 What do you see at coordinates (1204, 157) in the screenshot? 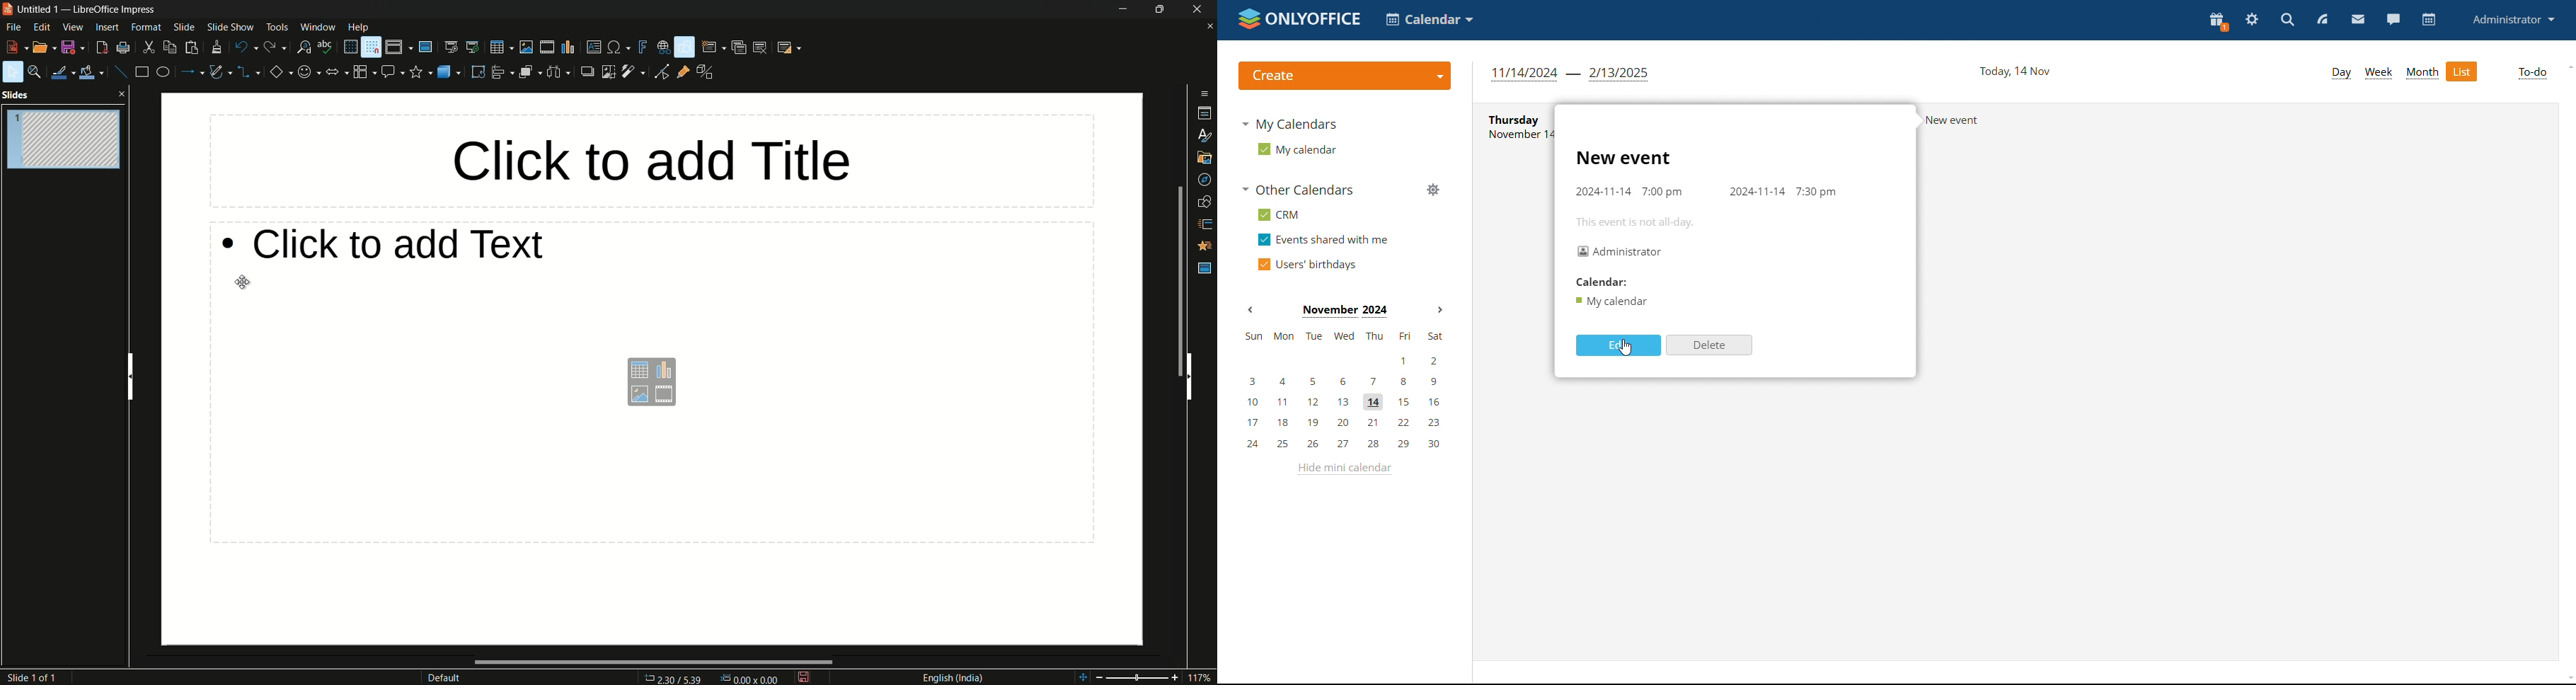
I see `gallery` at bounding box center [1204, 157].